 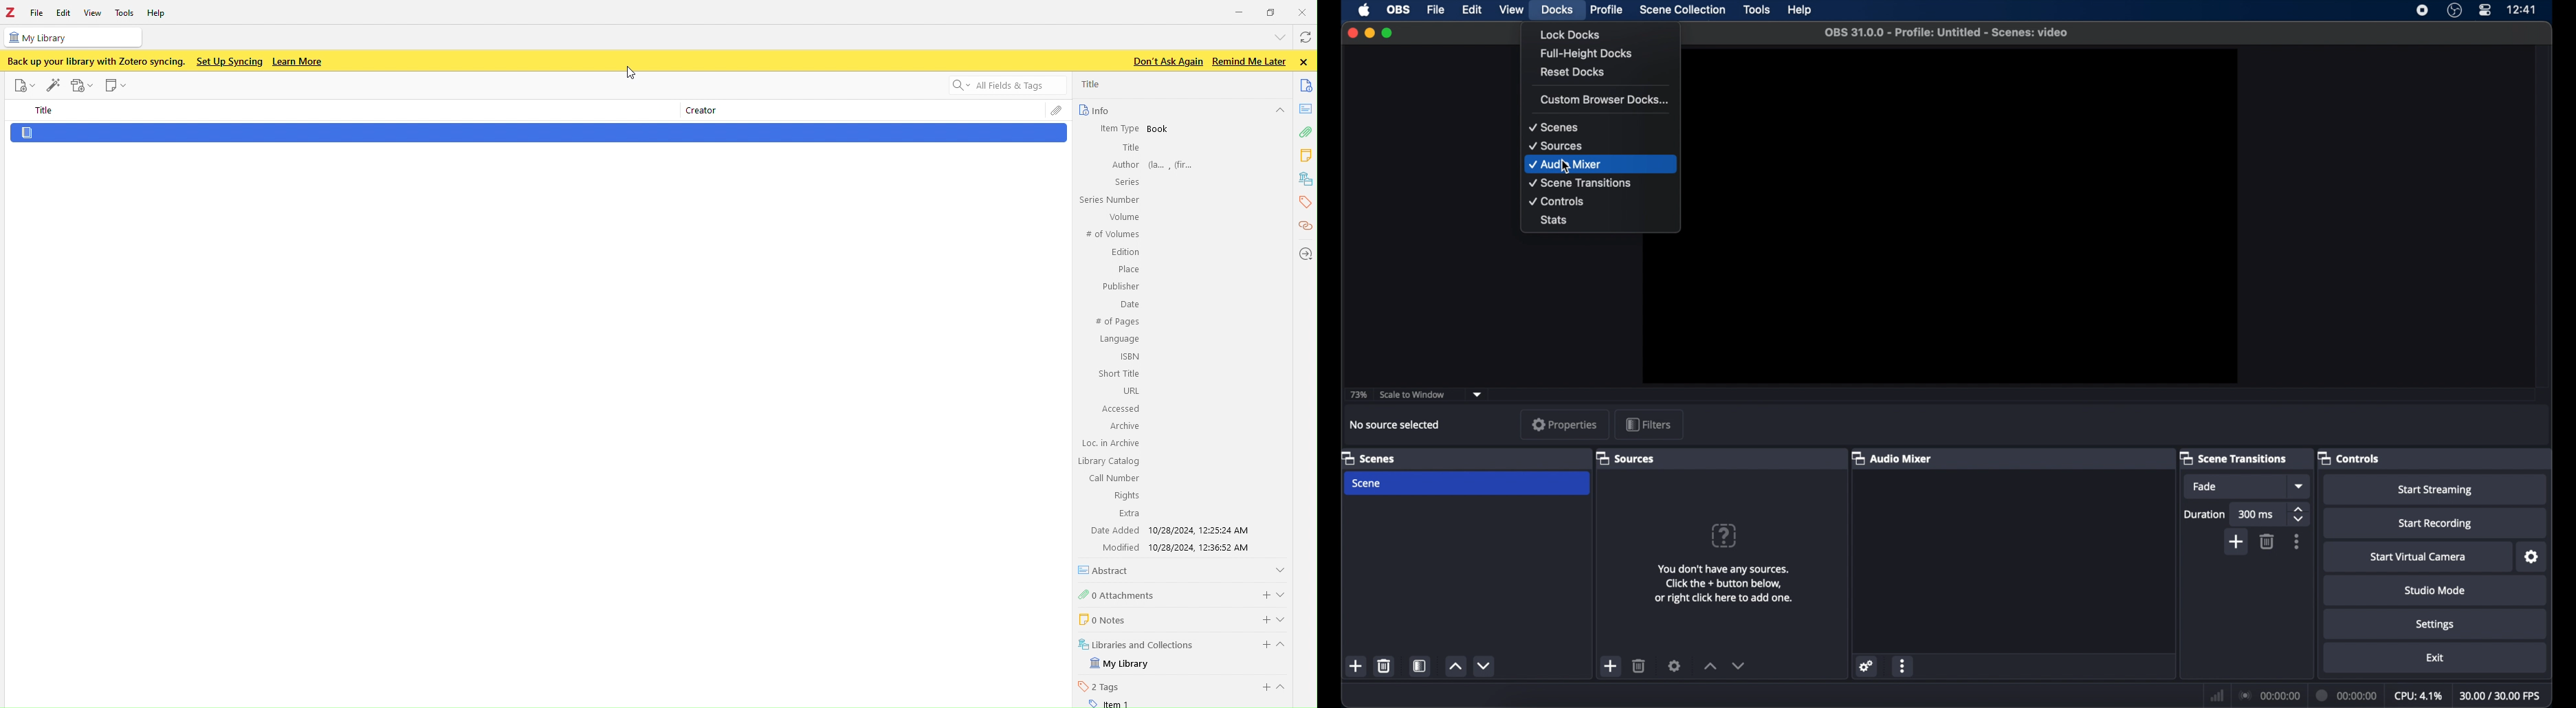 What do you see at coordinates (2435, 490) in the screenshot?
I see `start streaming` at bounding box center [2435, 490].